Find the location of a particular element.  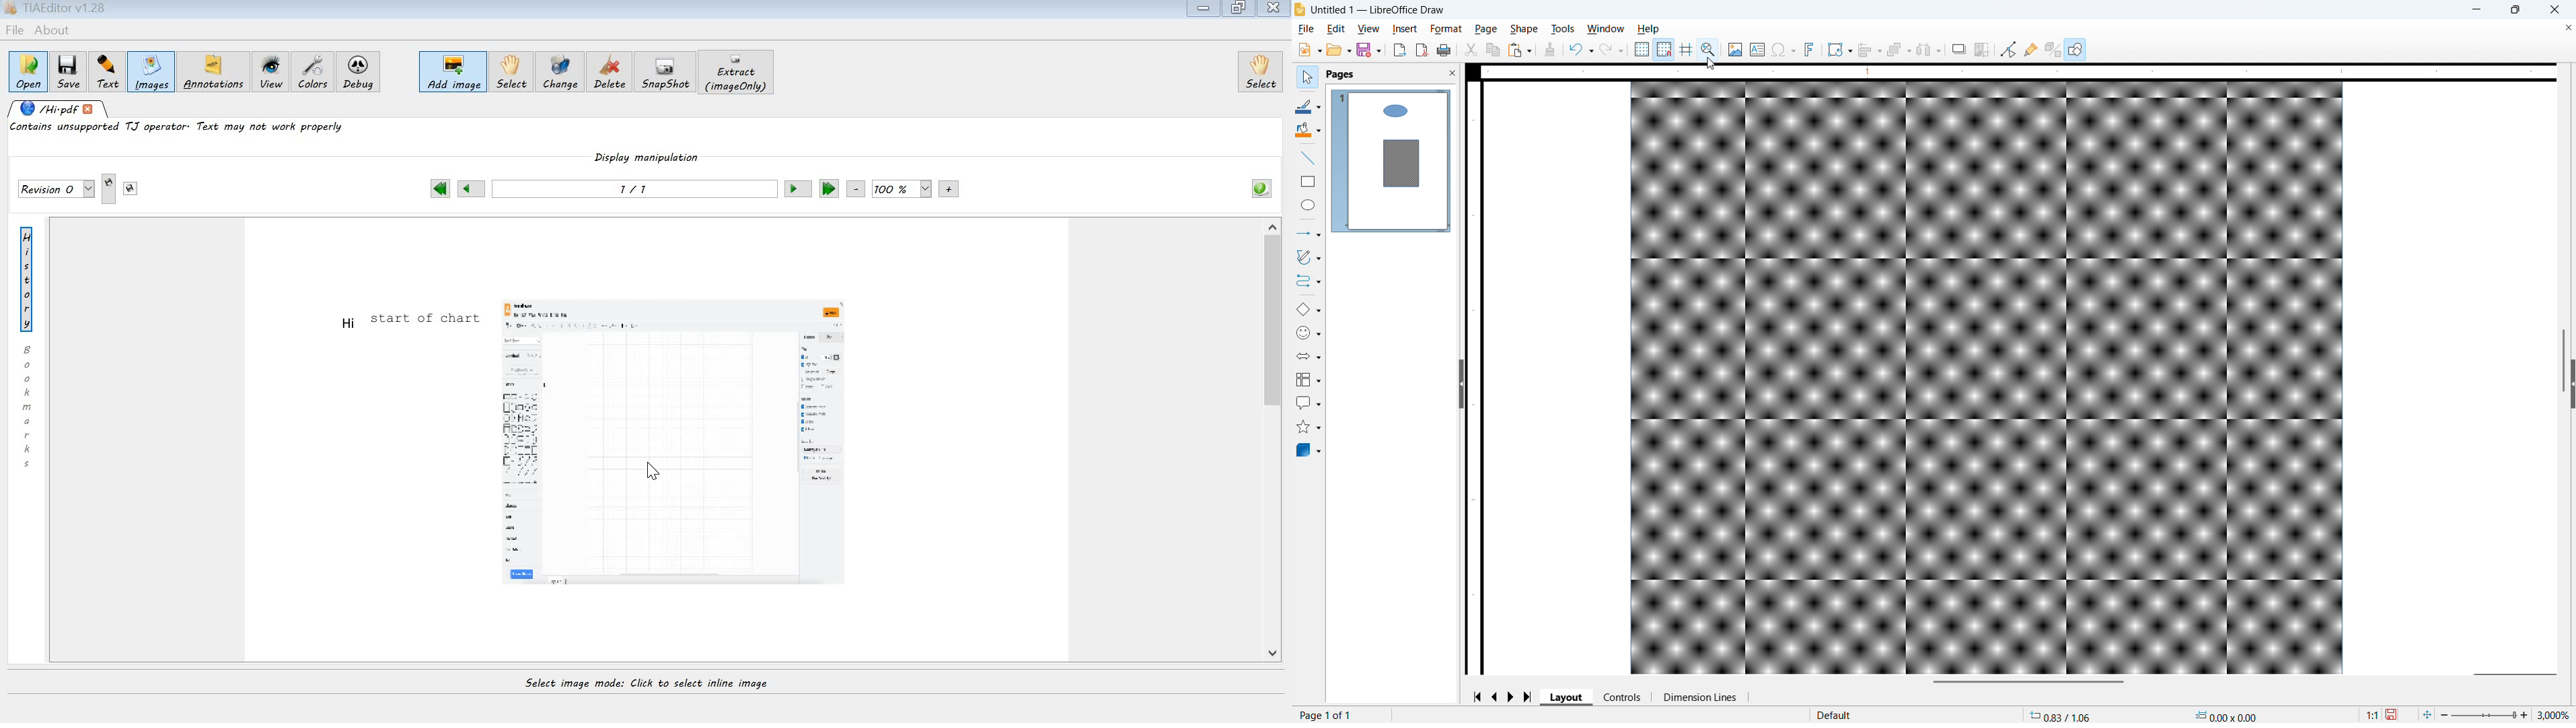

Paste  is located at coordinates (1520, 50).